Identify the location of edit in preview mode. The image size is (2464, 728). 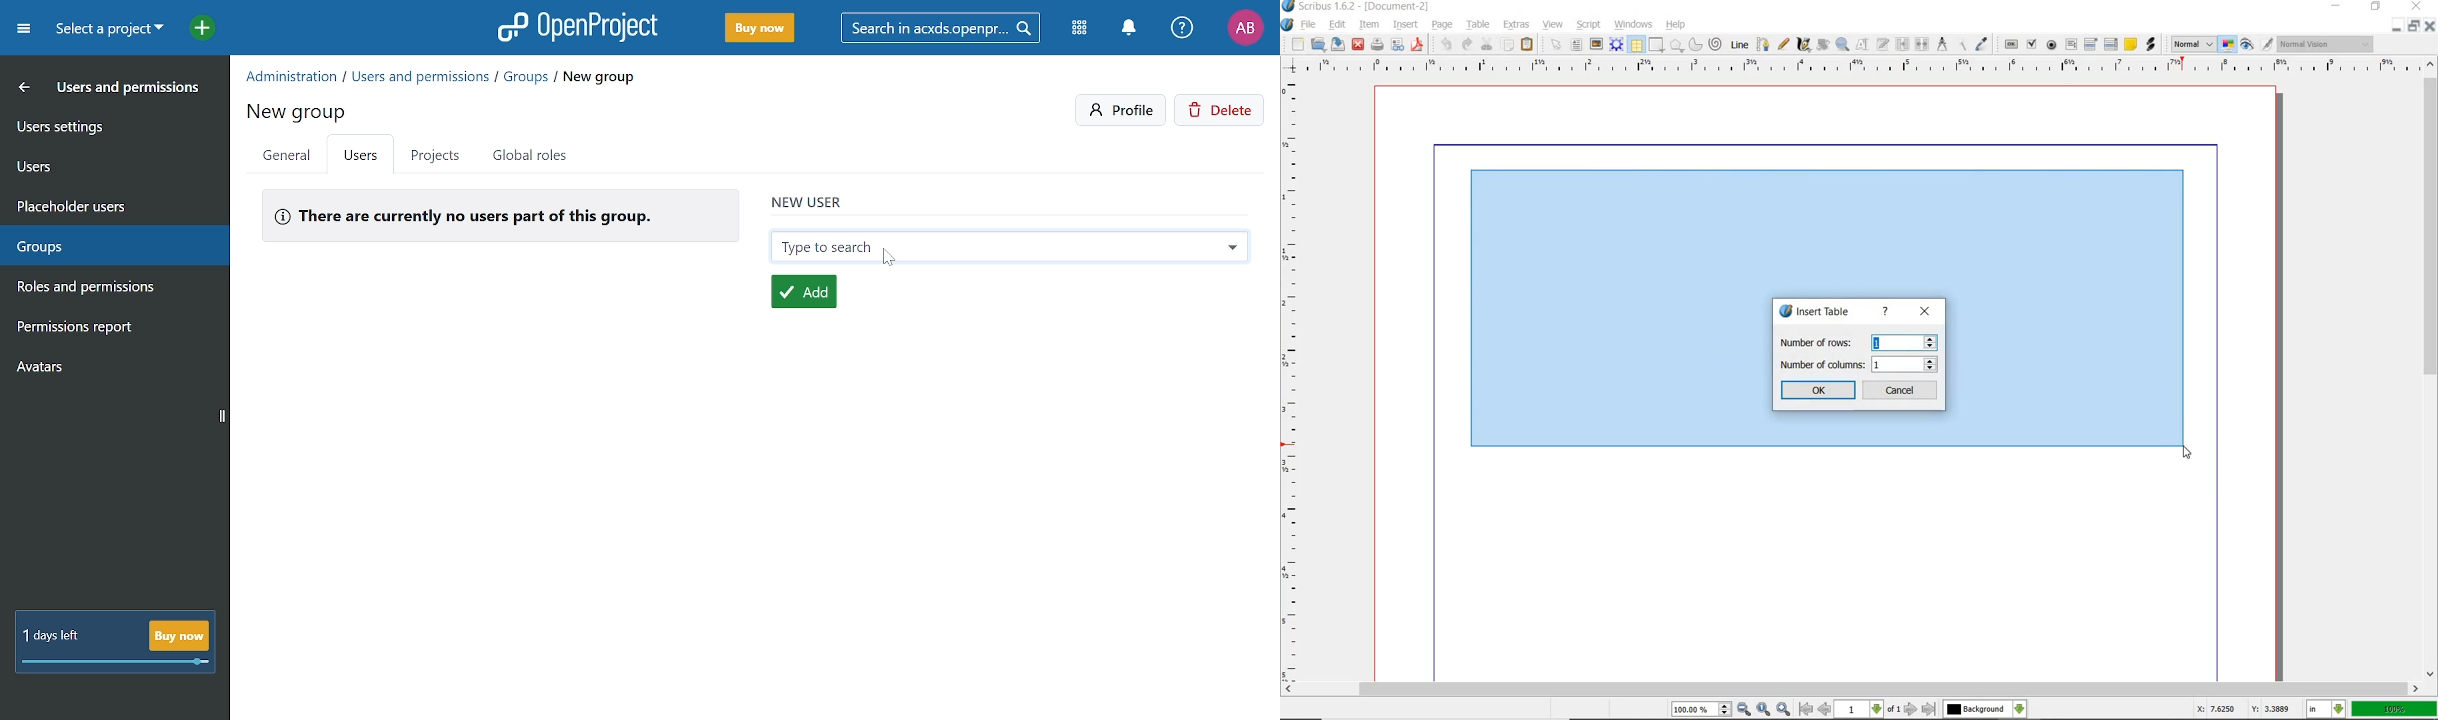
(2267, 44).